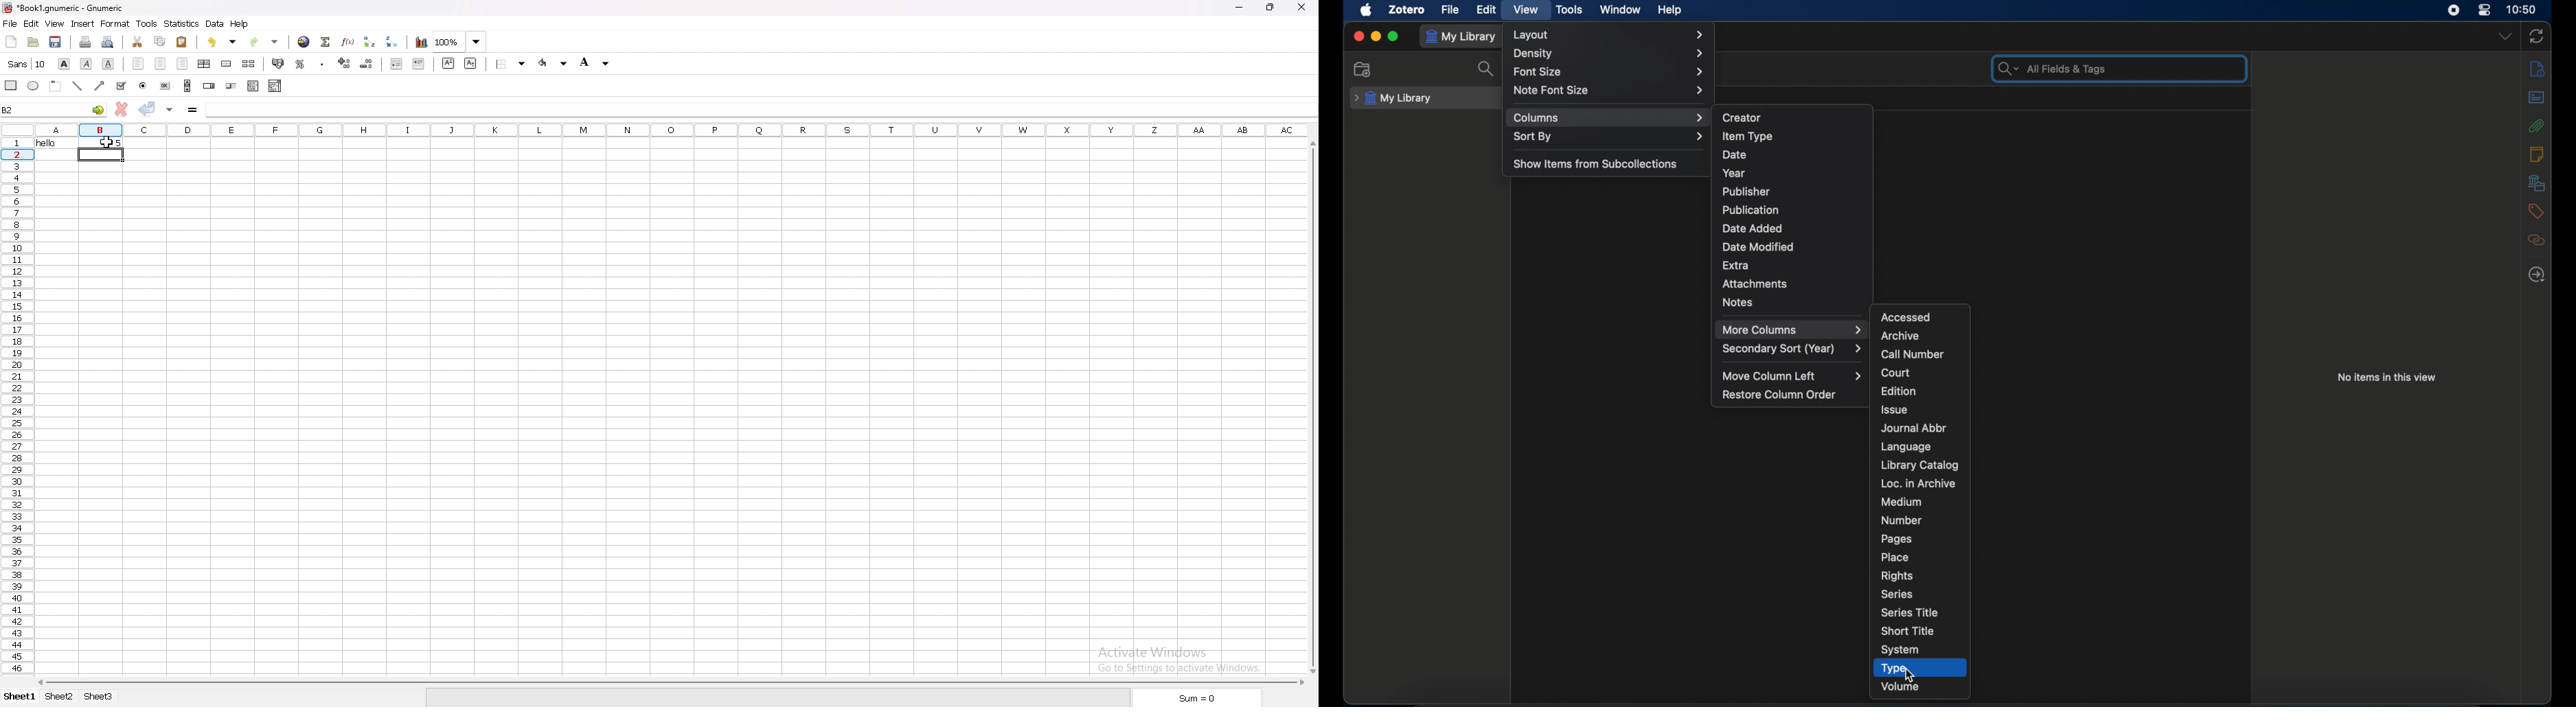 This screenshot has height=728, width=2576. I want to click on cancel change, so click(122, 109).